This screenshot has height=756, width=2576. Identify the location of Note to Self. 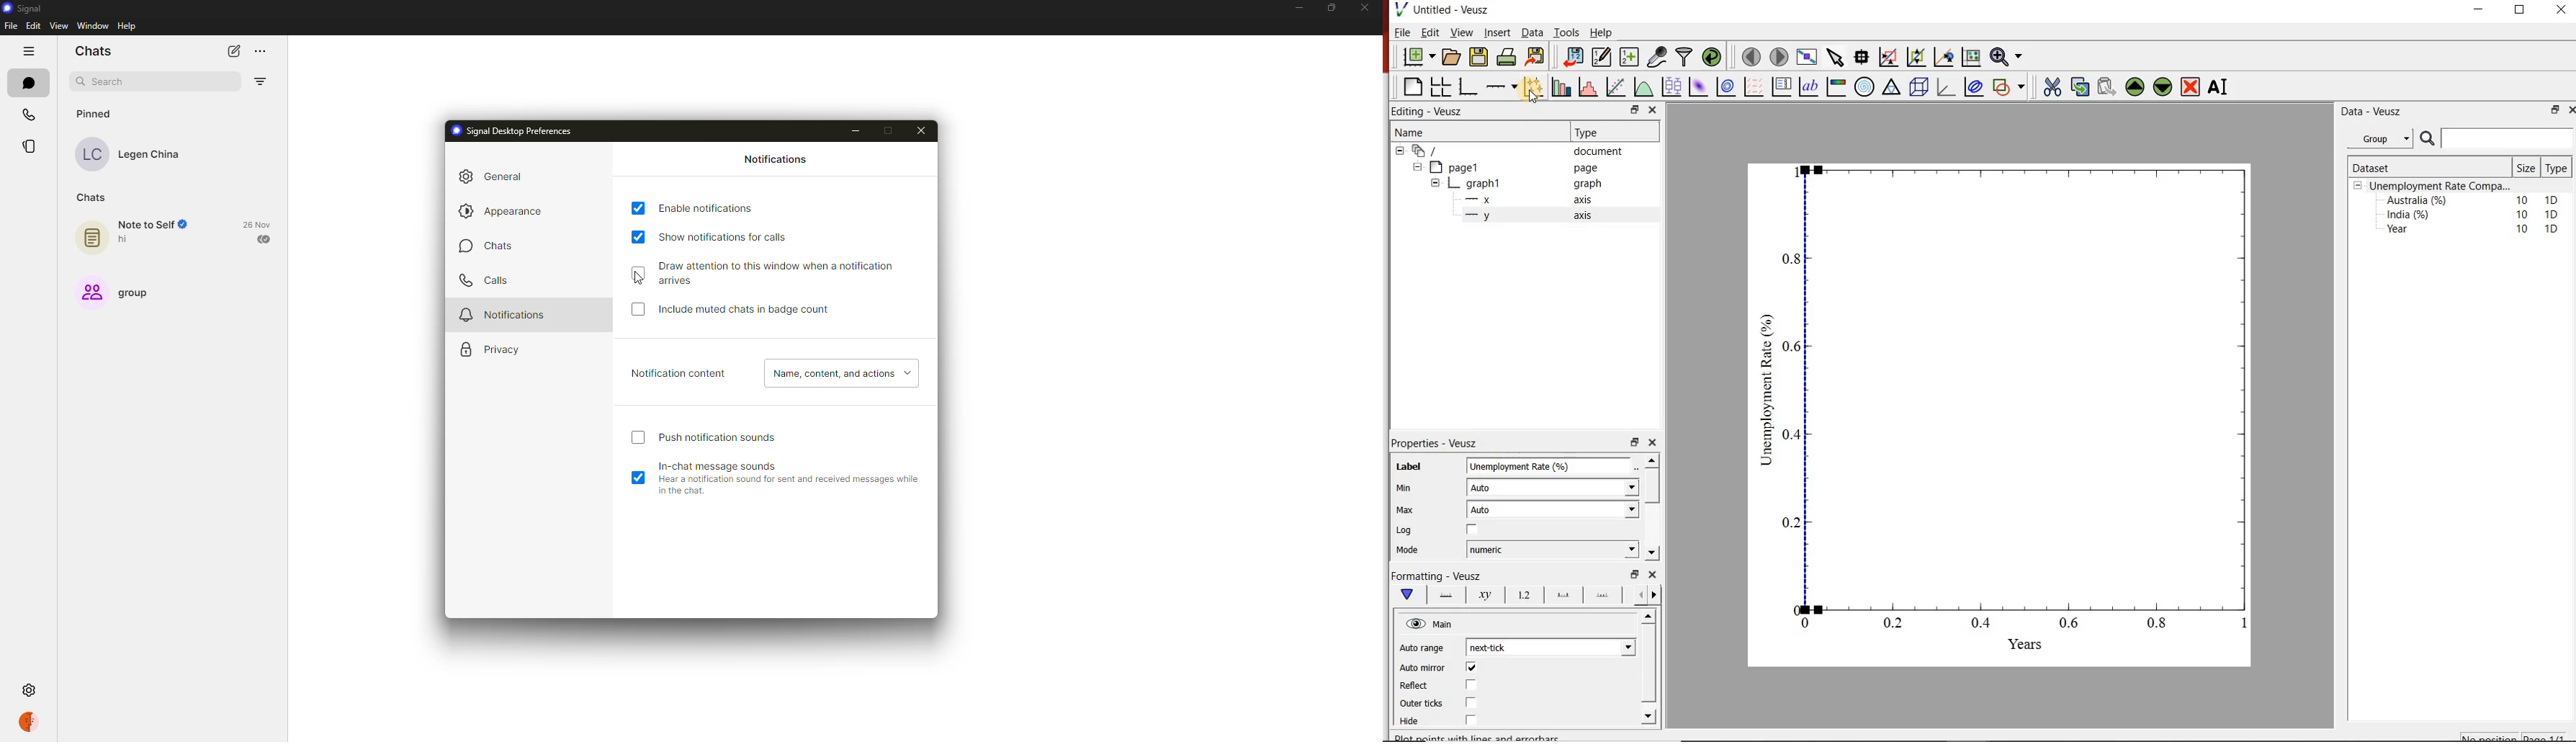
(154, 225).